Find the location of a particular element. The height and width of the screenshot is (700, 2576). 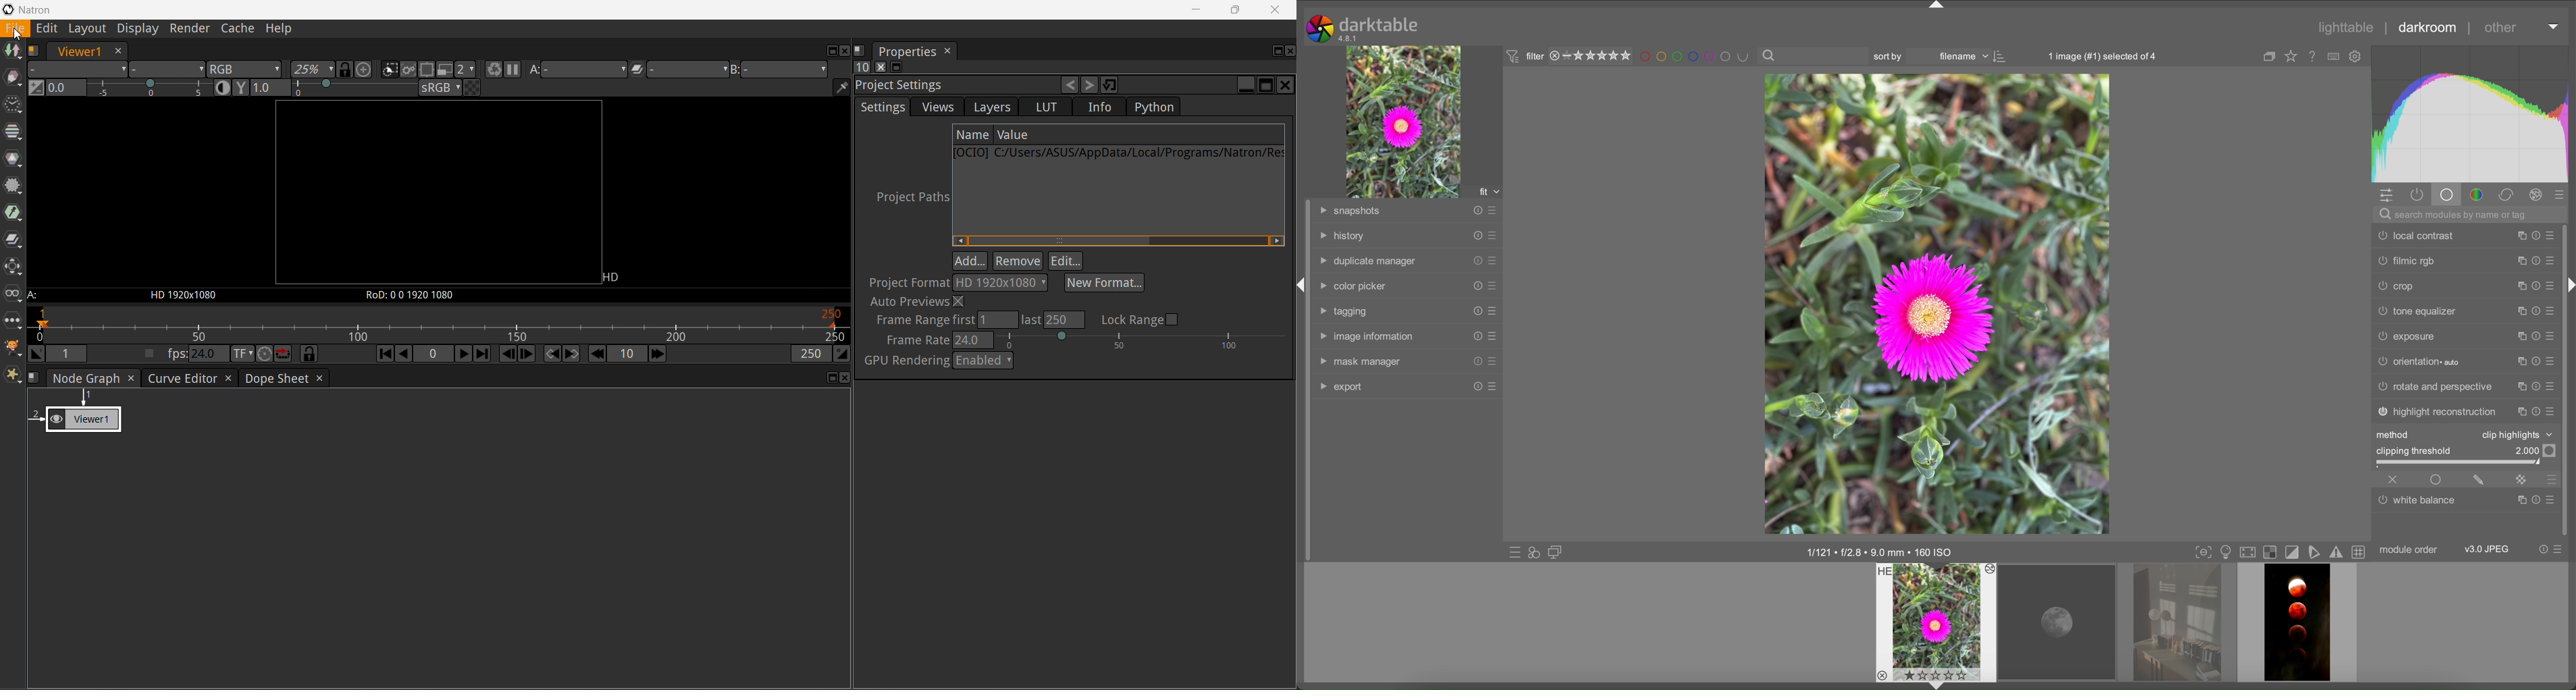

image information is located at coordinates (1881, 552).